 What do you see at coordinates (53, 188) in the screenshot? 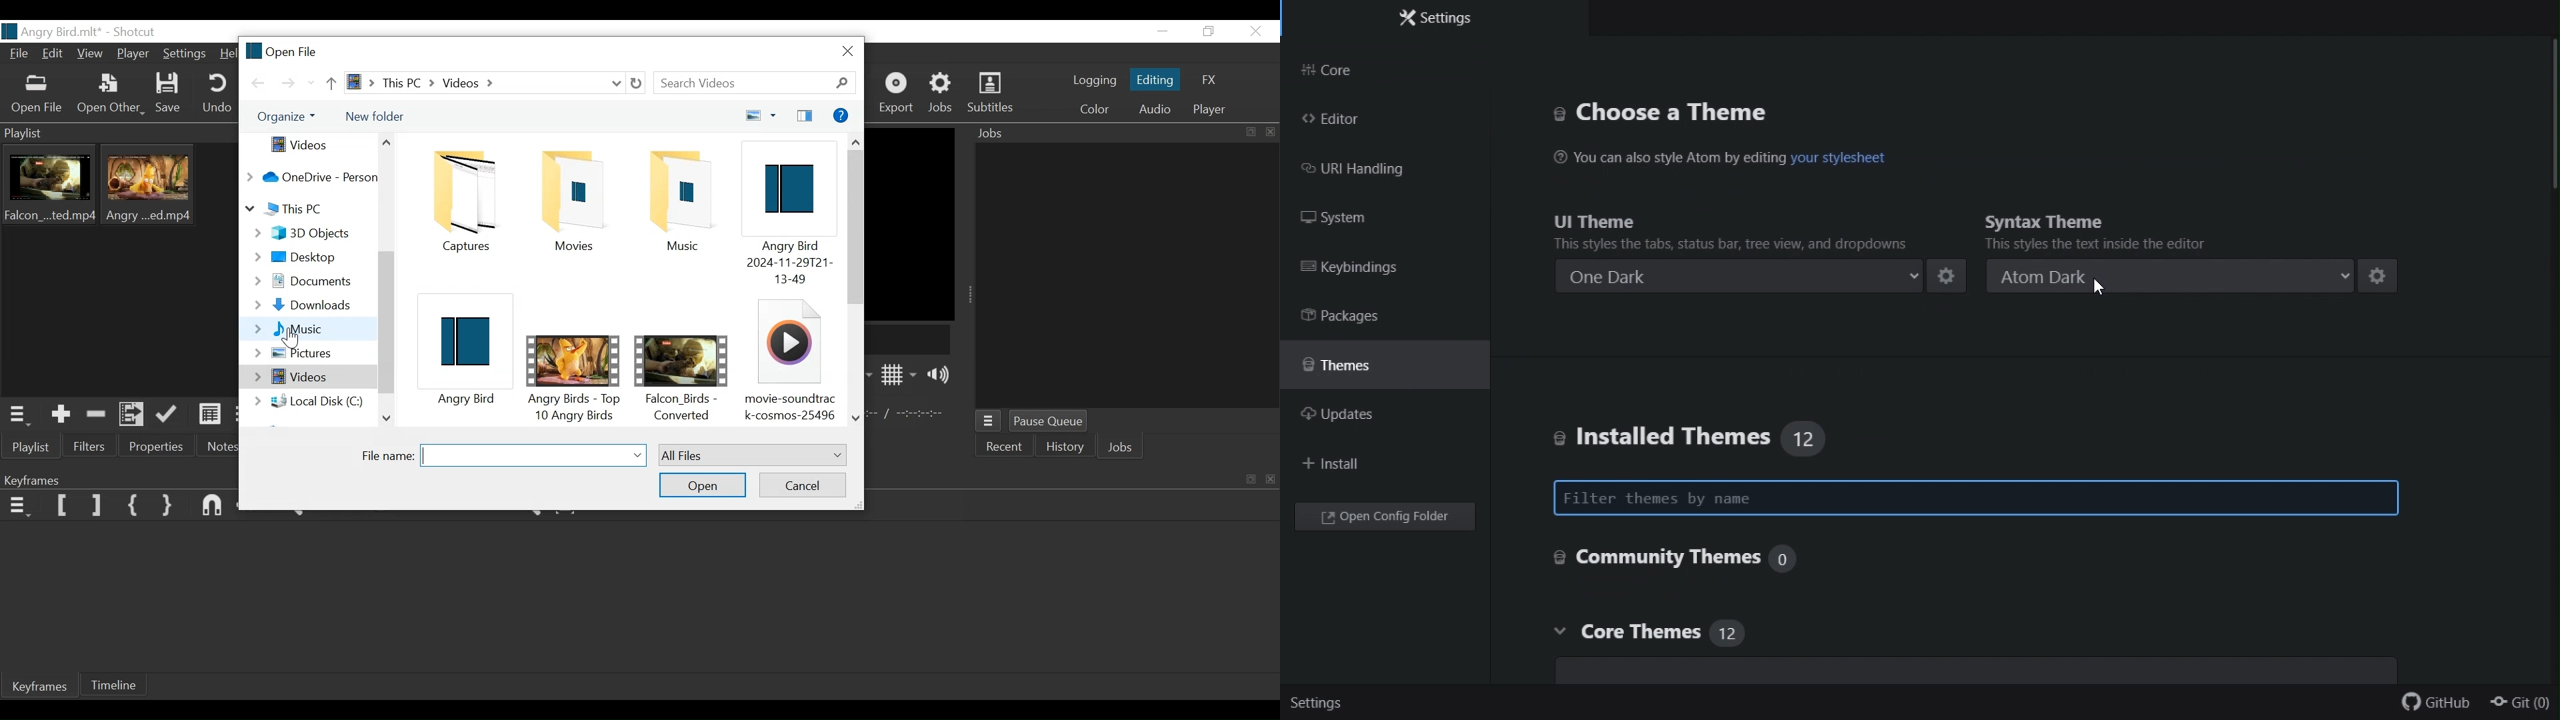
I see `Clip` at bounding box center [53, 188].